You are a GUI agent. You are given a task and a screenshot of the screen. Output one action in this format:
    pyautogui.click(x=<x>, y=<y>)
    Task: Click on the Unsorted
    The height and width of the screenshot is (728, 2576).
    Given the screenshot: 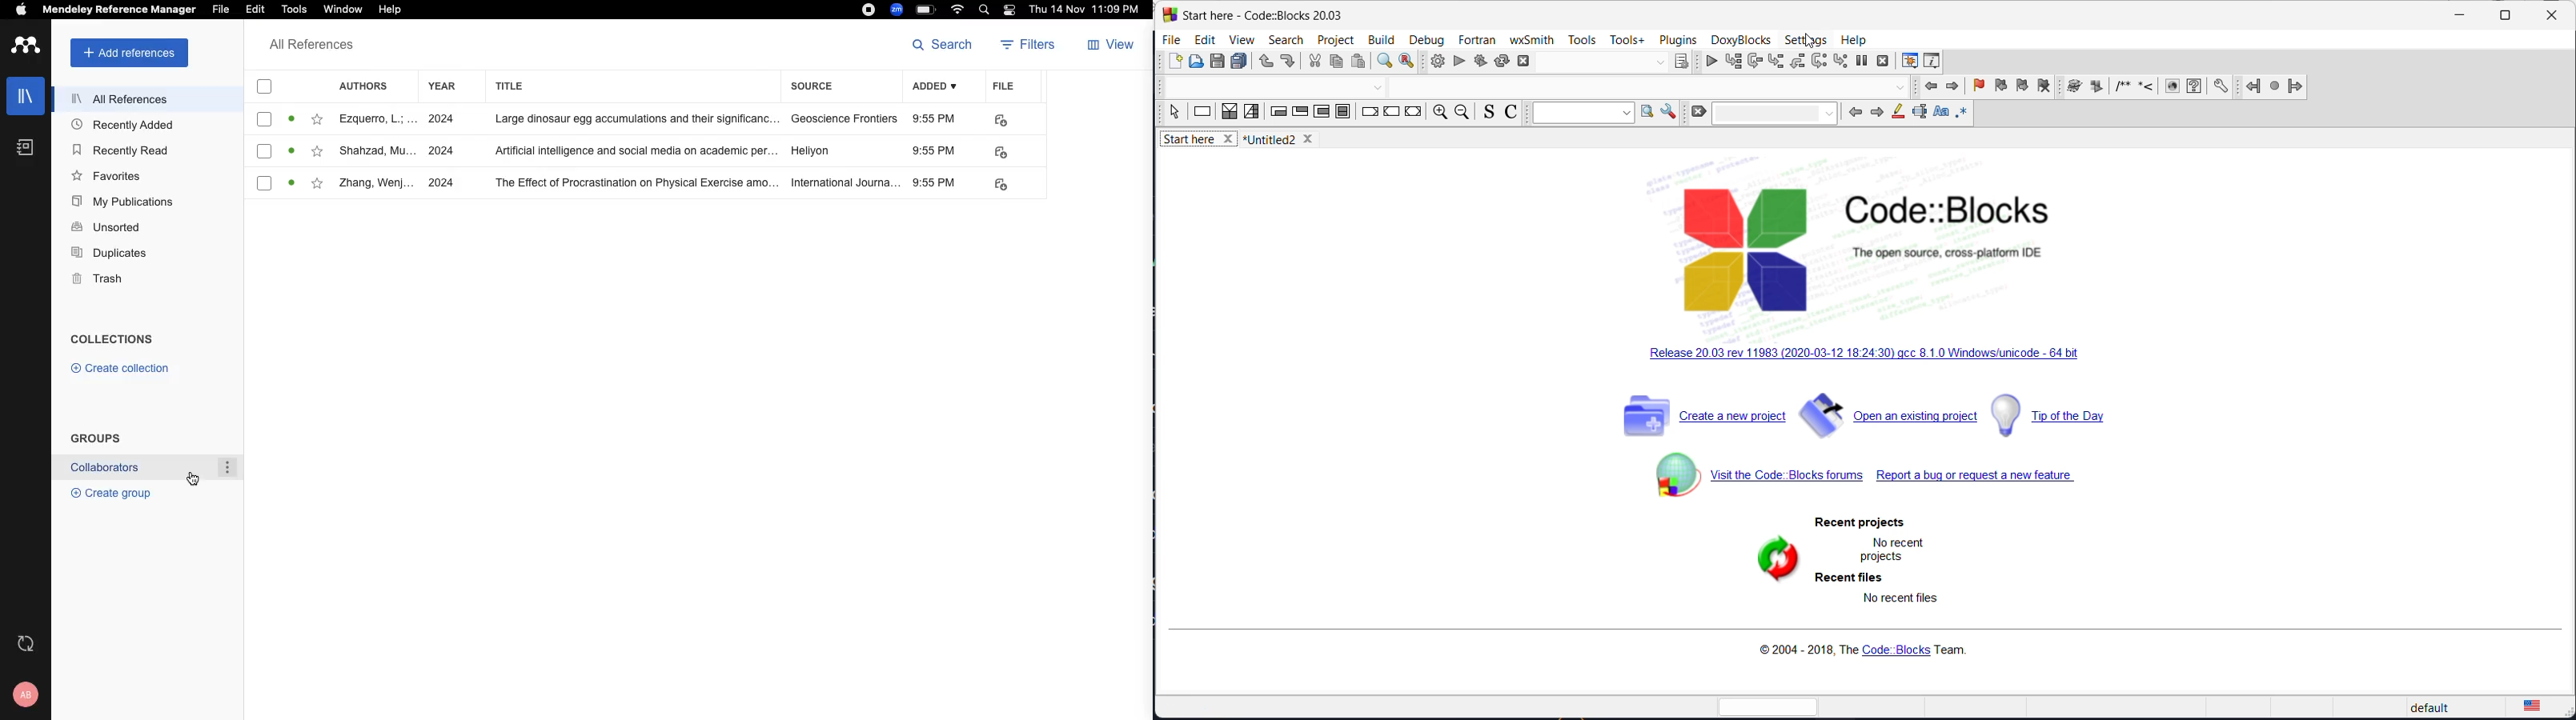 What is the action you would take?
    pyautogui.click(x=108, y=228)
    